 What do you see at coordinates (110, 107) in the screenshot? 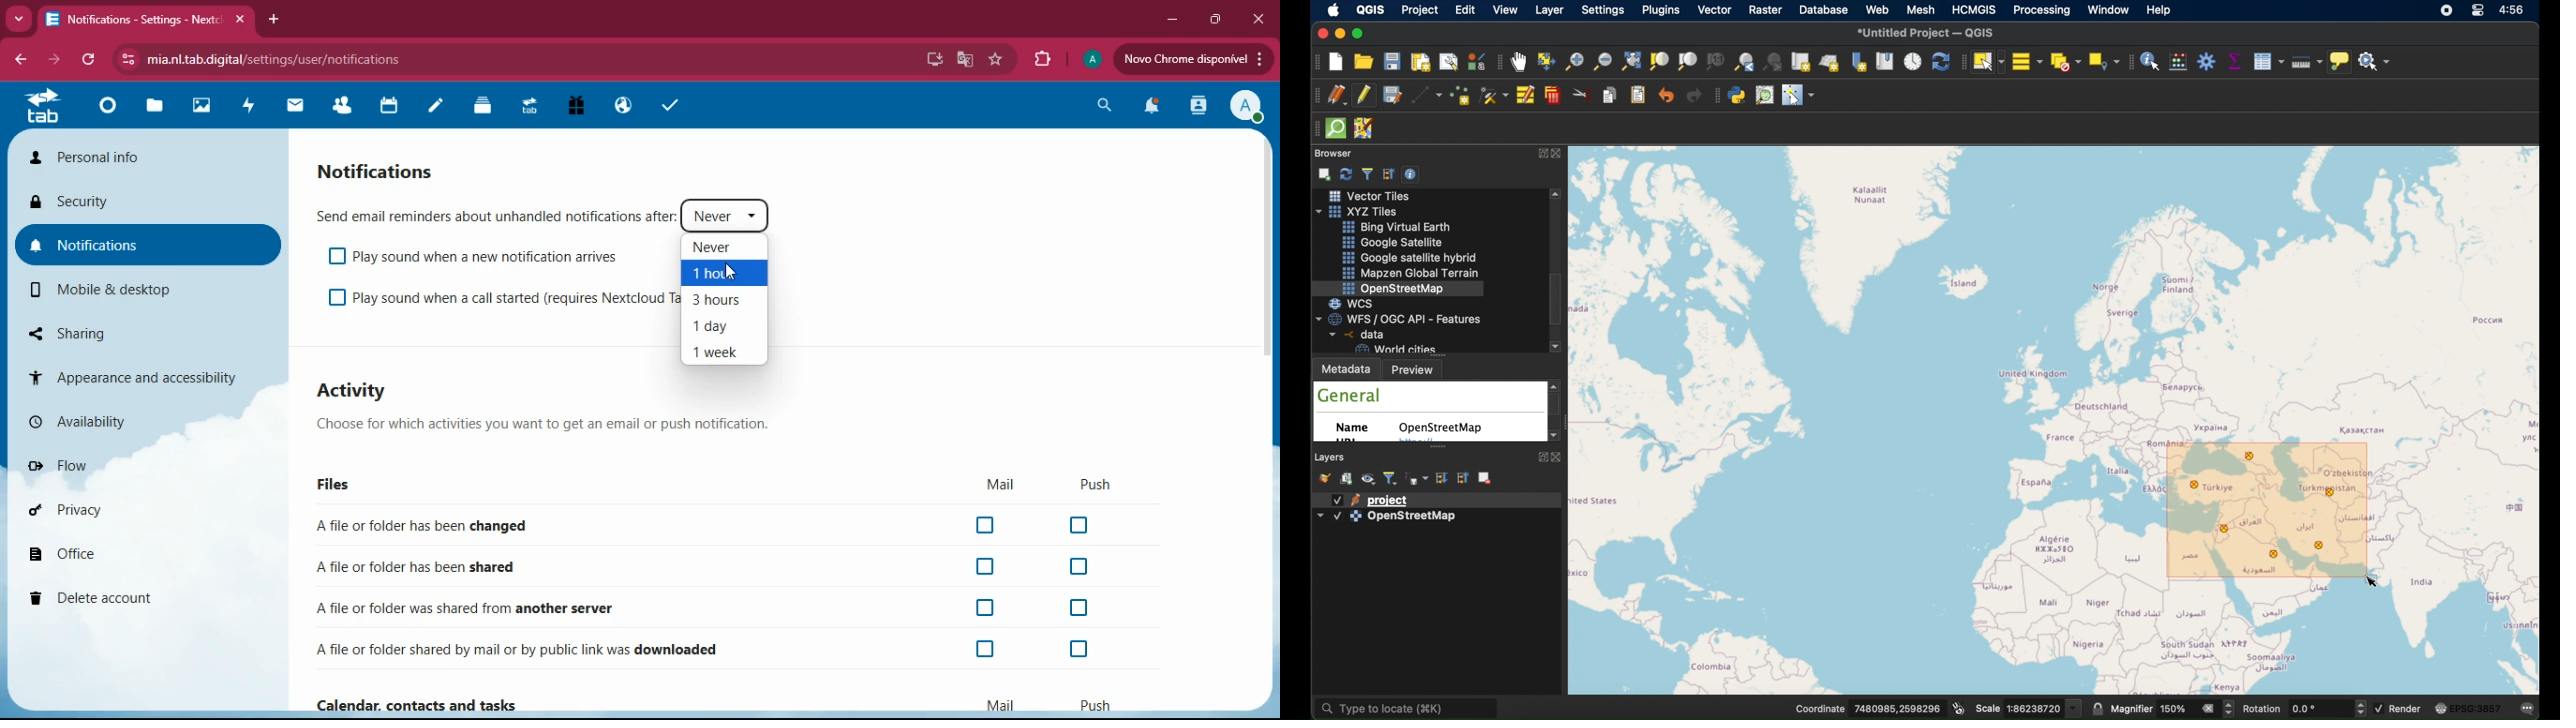
I see `home` at bounding box center [110, 107].